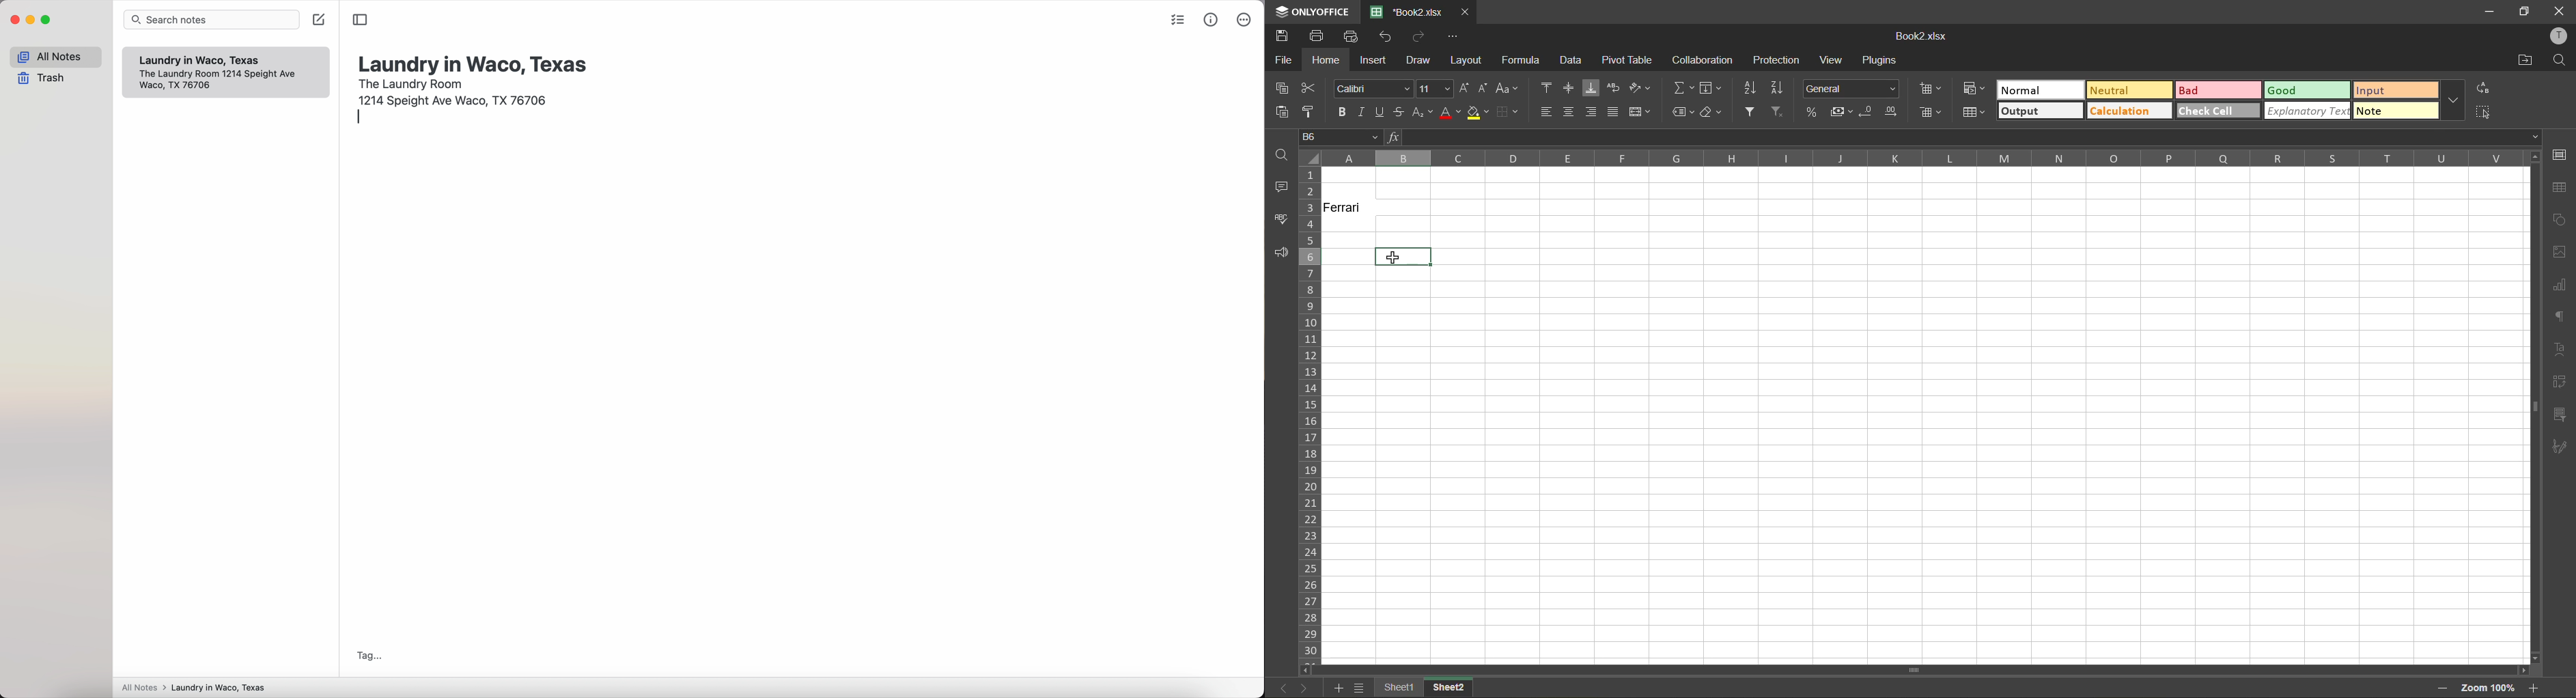  What do you see at coordinates (2487, 690) in the screenshot?
I see `zoom factor` at bounding box center [2487, 690].